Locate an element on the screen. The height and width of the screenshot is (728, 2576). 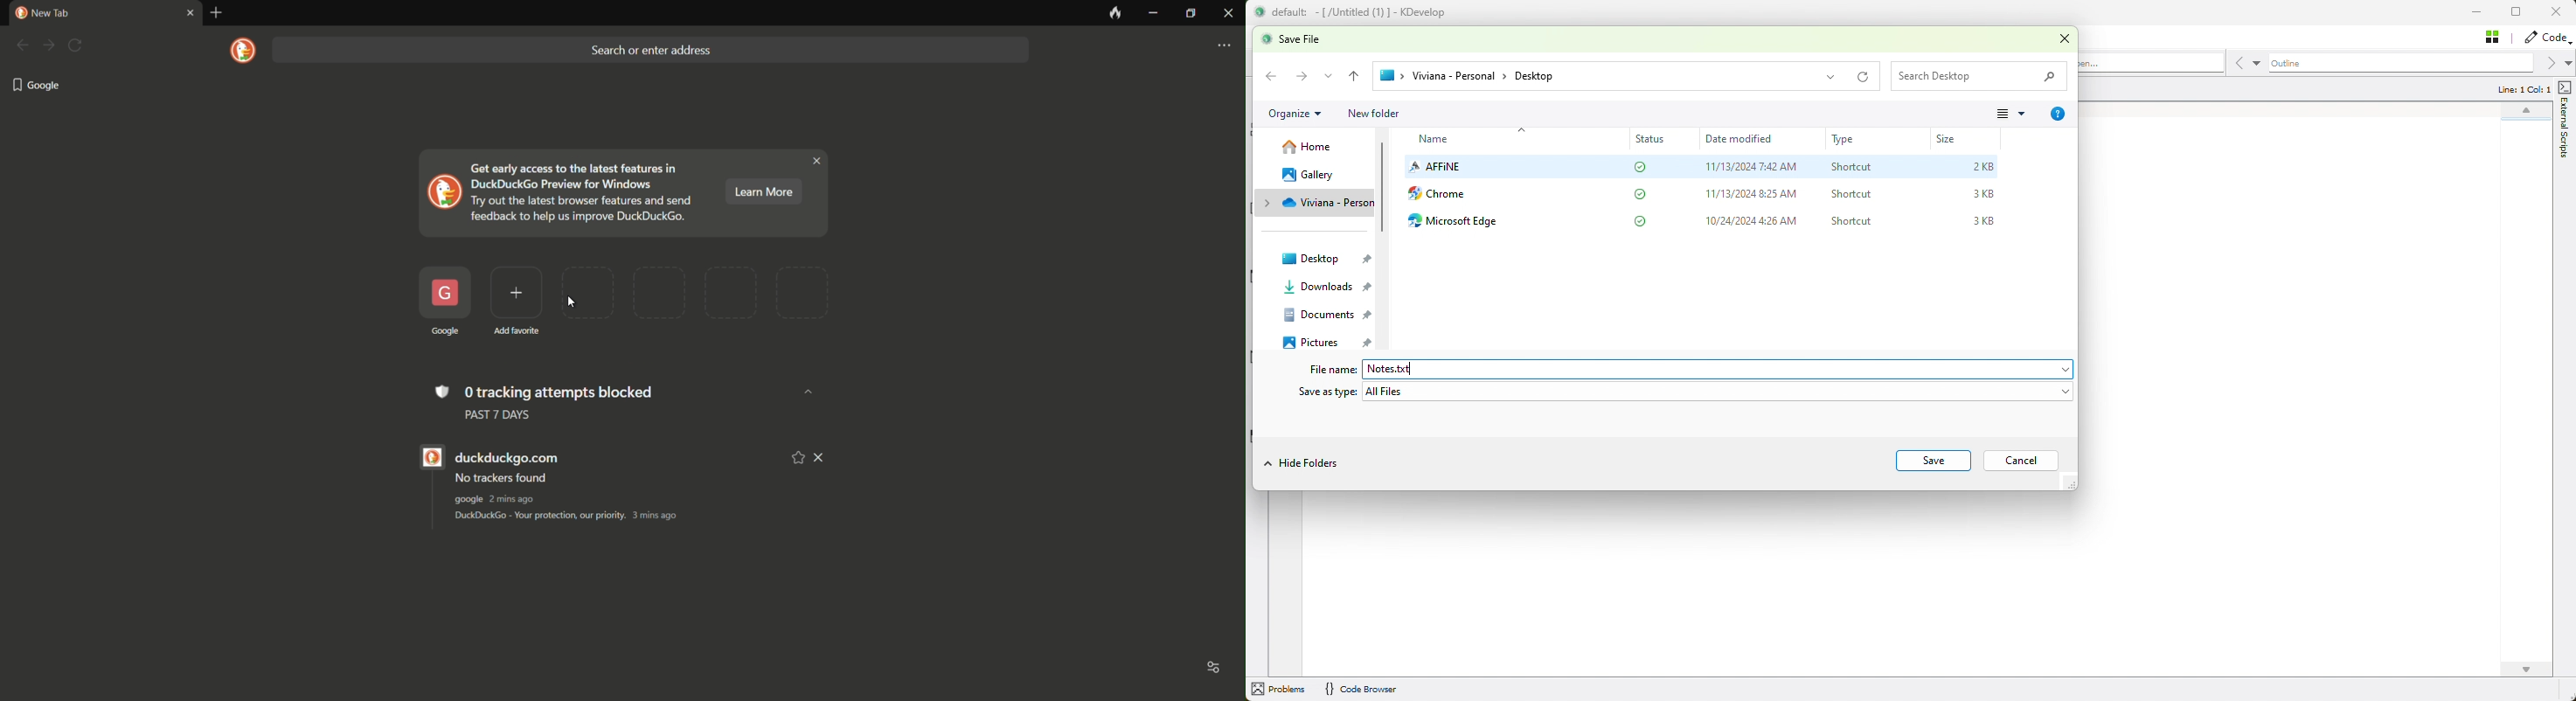
{} Code Browser is located at coordinates (1361, 690).